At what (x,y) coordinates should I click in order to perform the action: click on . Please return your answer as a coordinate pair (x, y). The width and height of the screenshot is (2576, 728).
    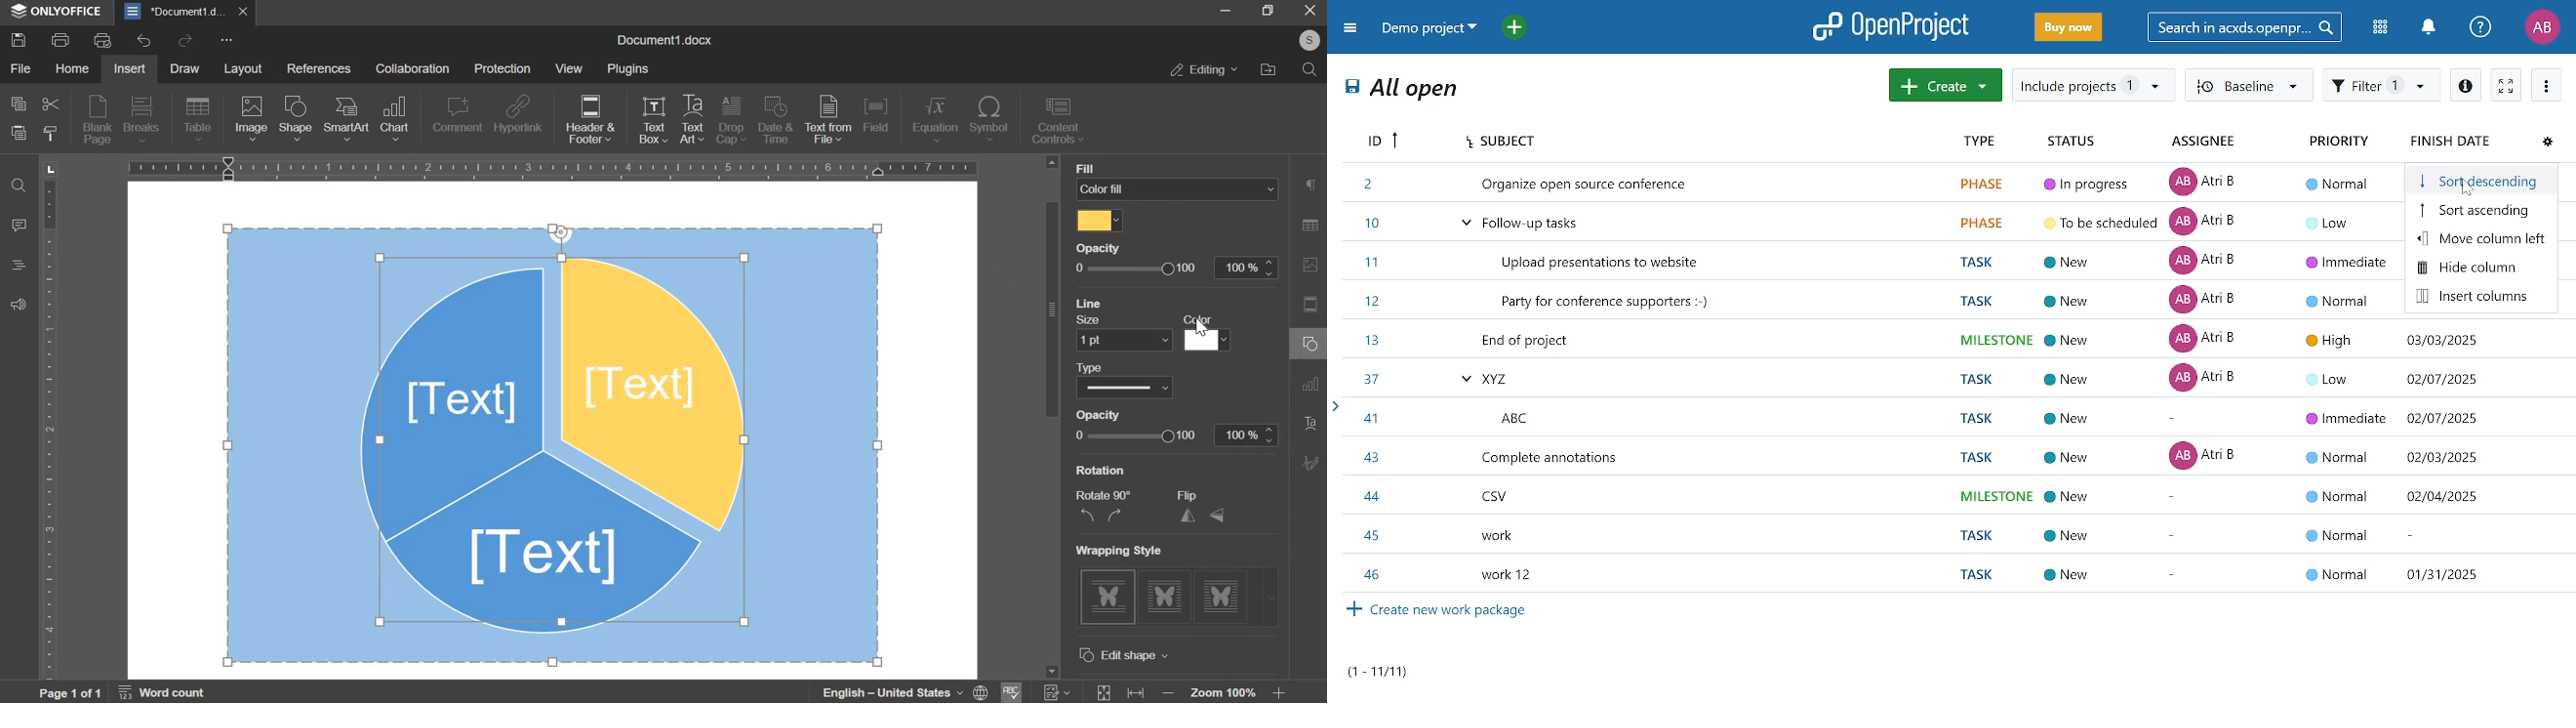
    Looking at the image, I should click on (1091, 317).